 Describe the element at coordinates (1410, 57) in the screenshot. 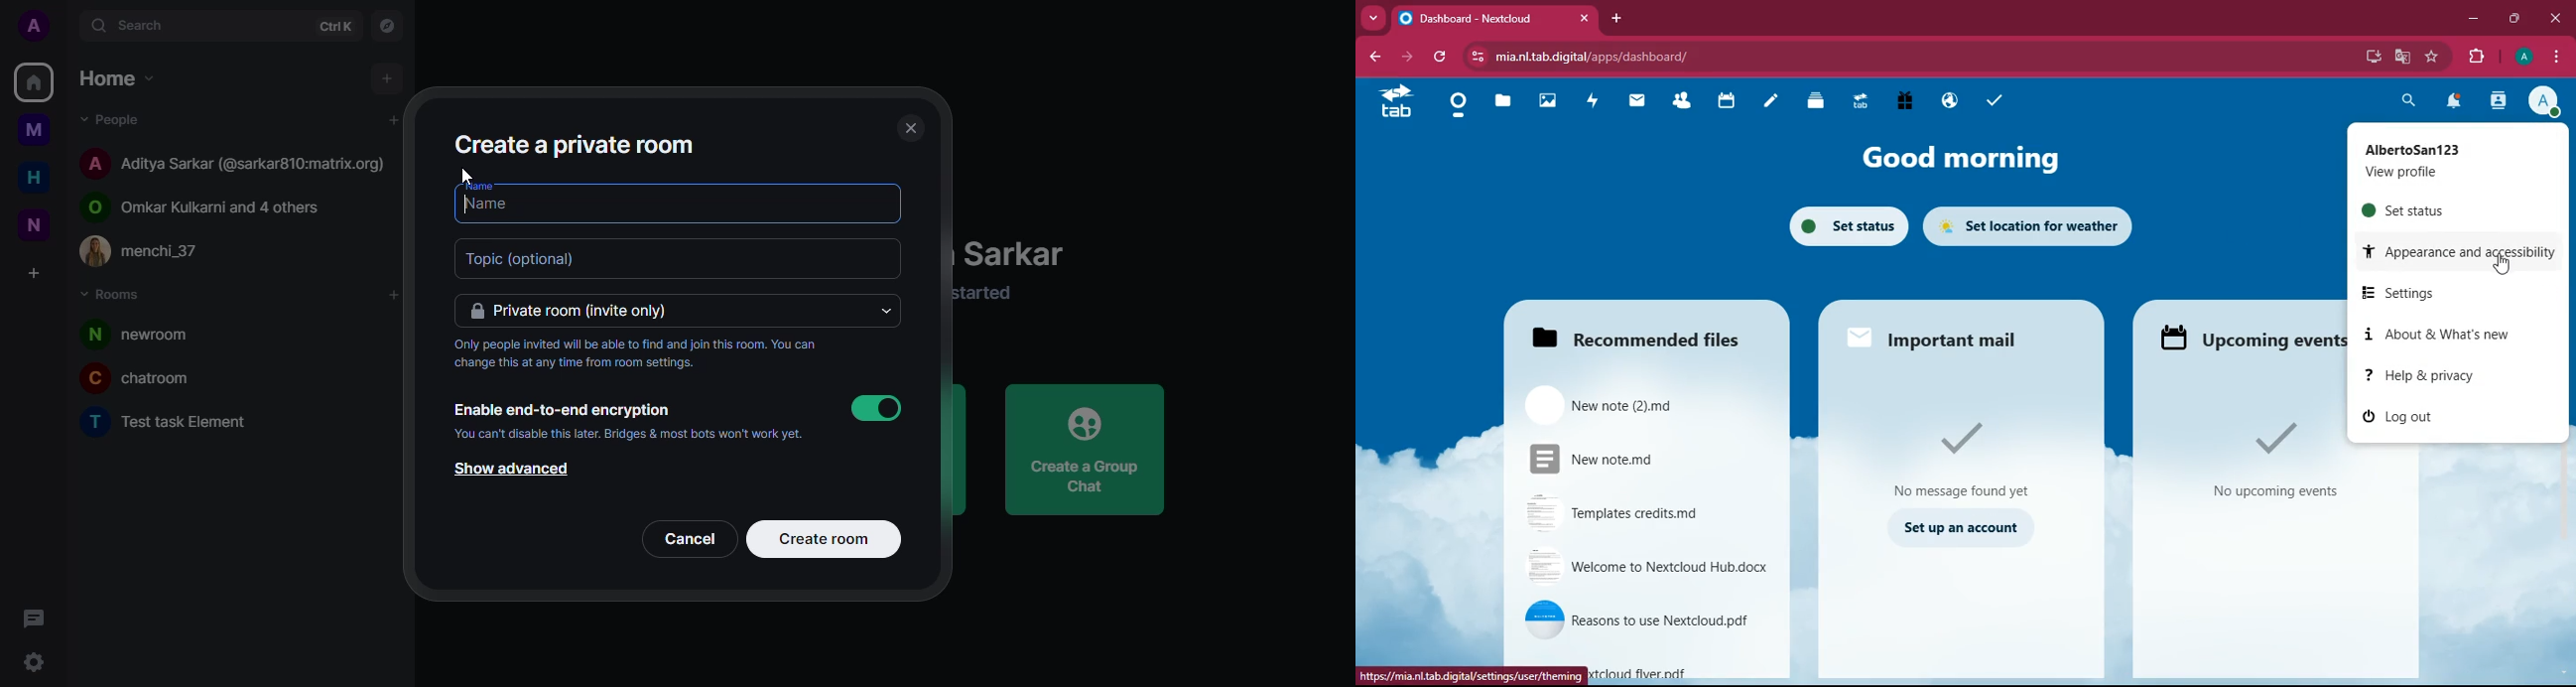

I see `forward` at that location.